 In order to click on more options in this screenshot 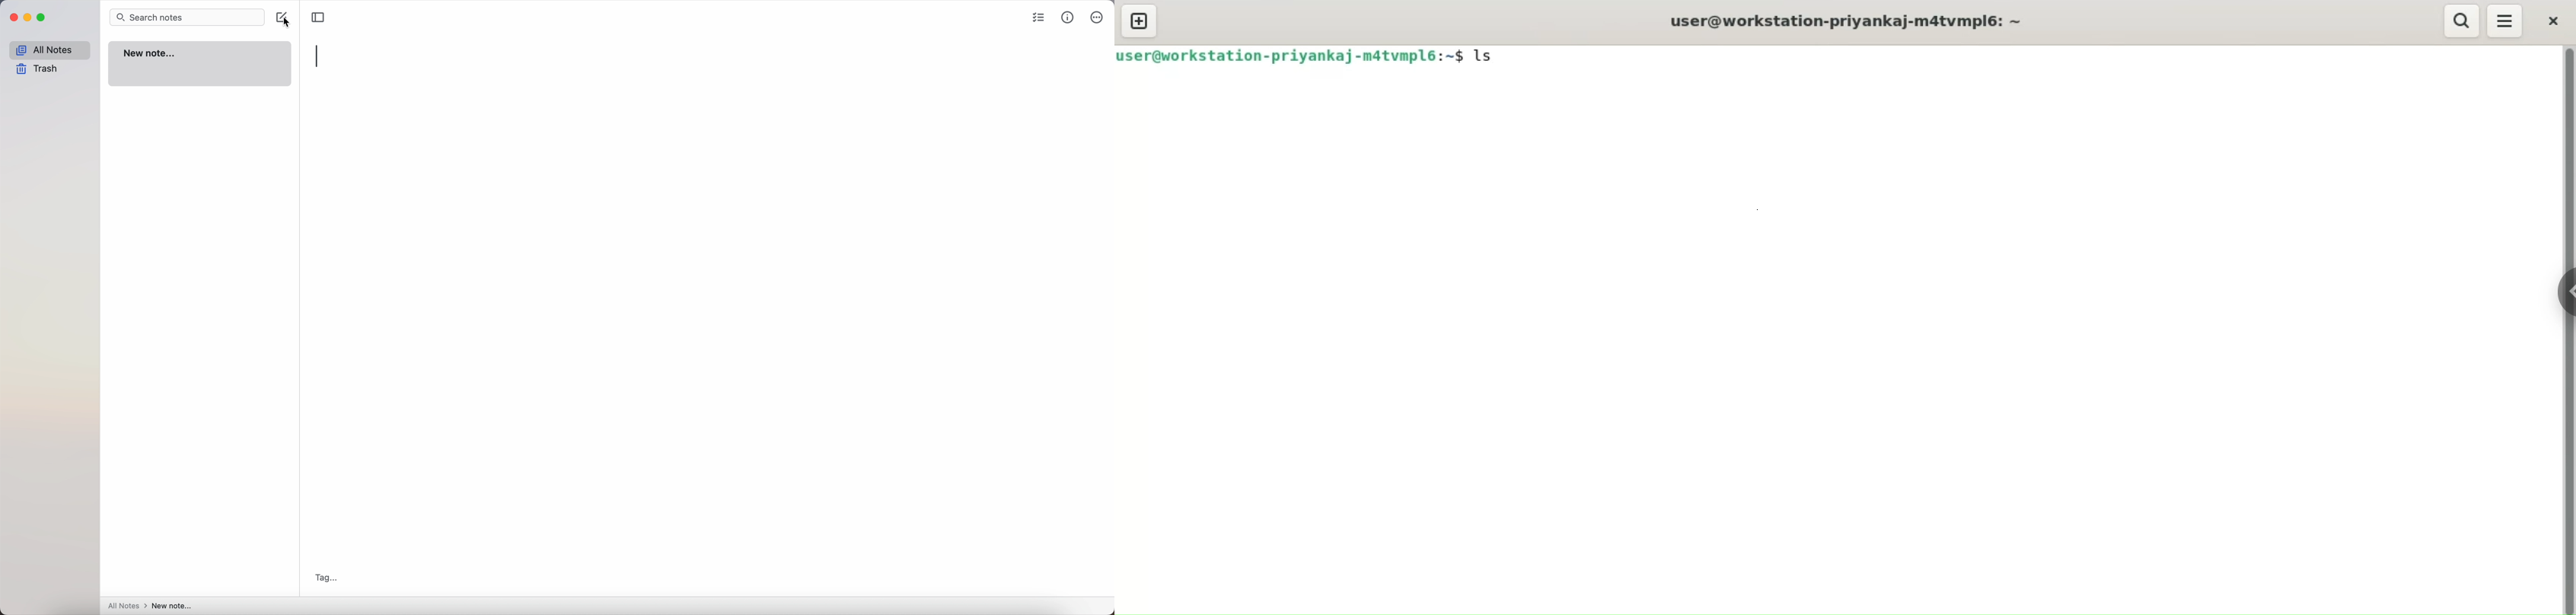, I will do `click(1096, 16)`.